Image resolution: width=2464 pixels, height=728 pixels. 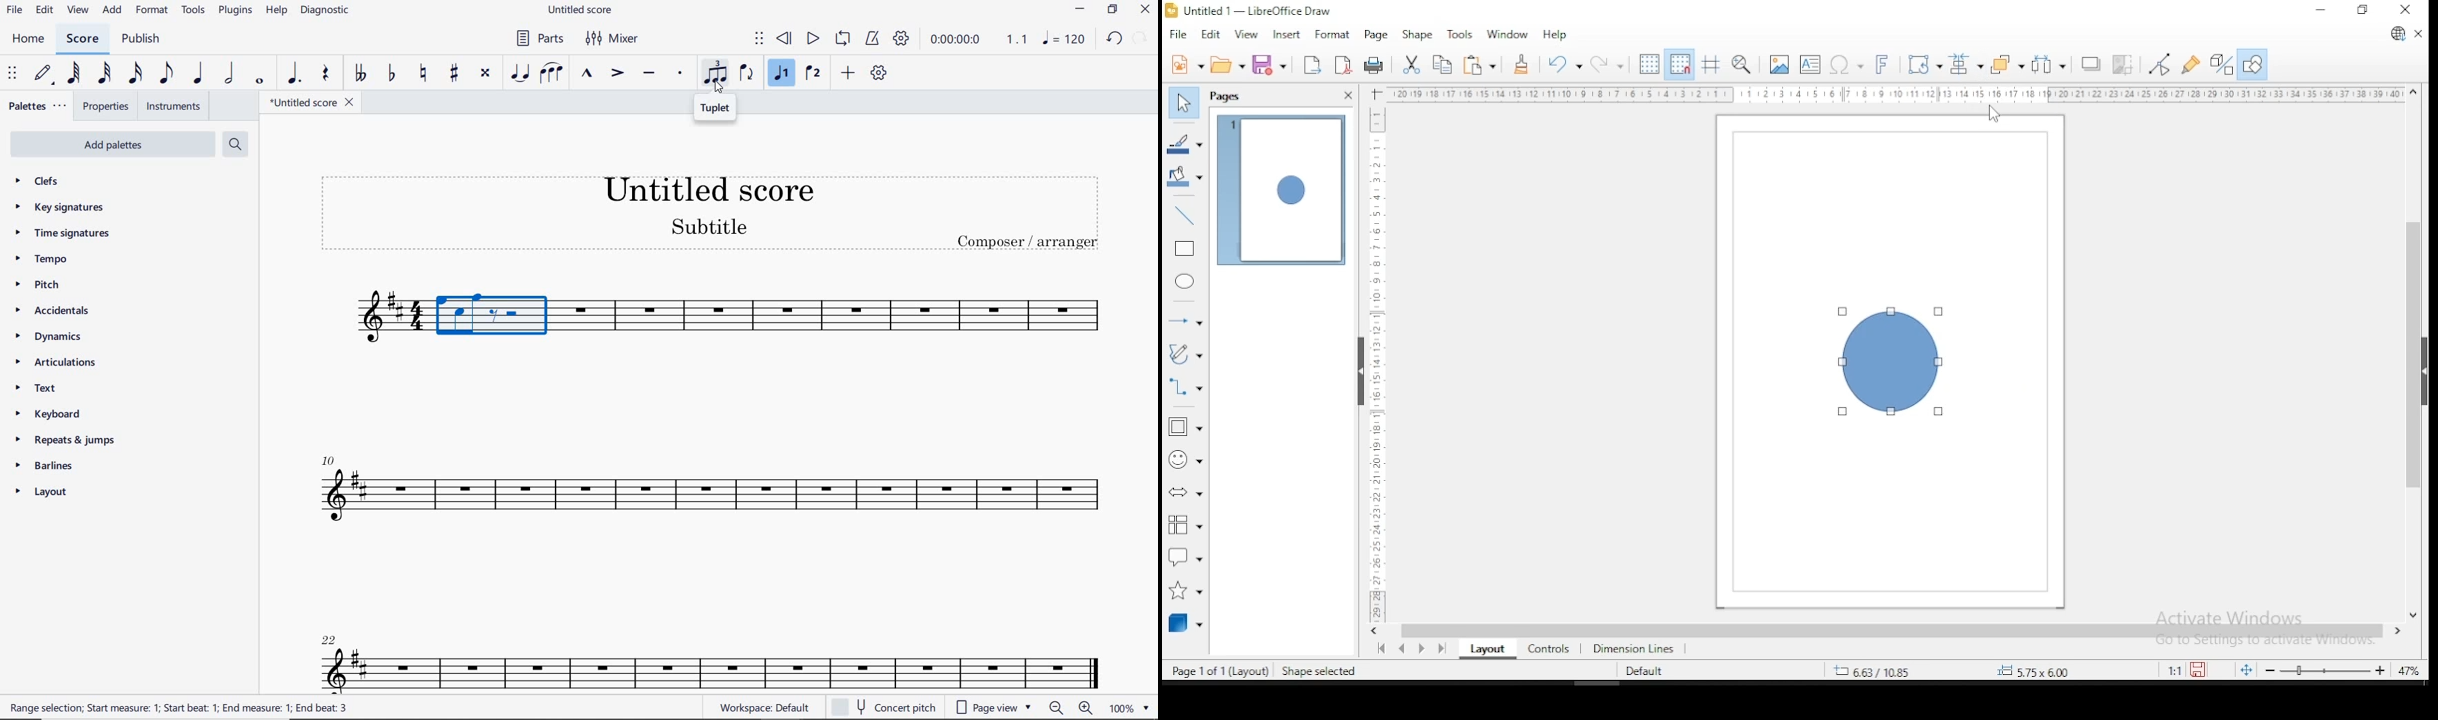 I want to click on connectors, so click(x=1183, y=385).